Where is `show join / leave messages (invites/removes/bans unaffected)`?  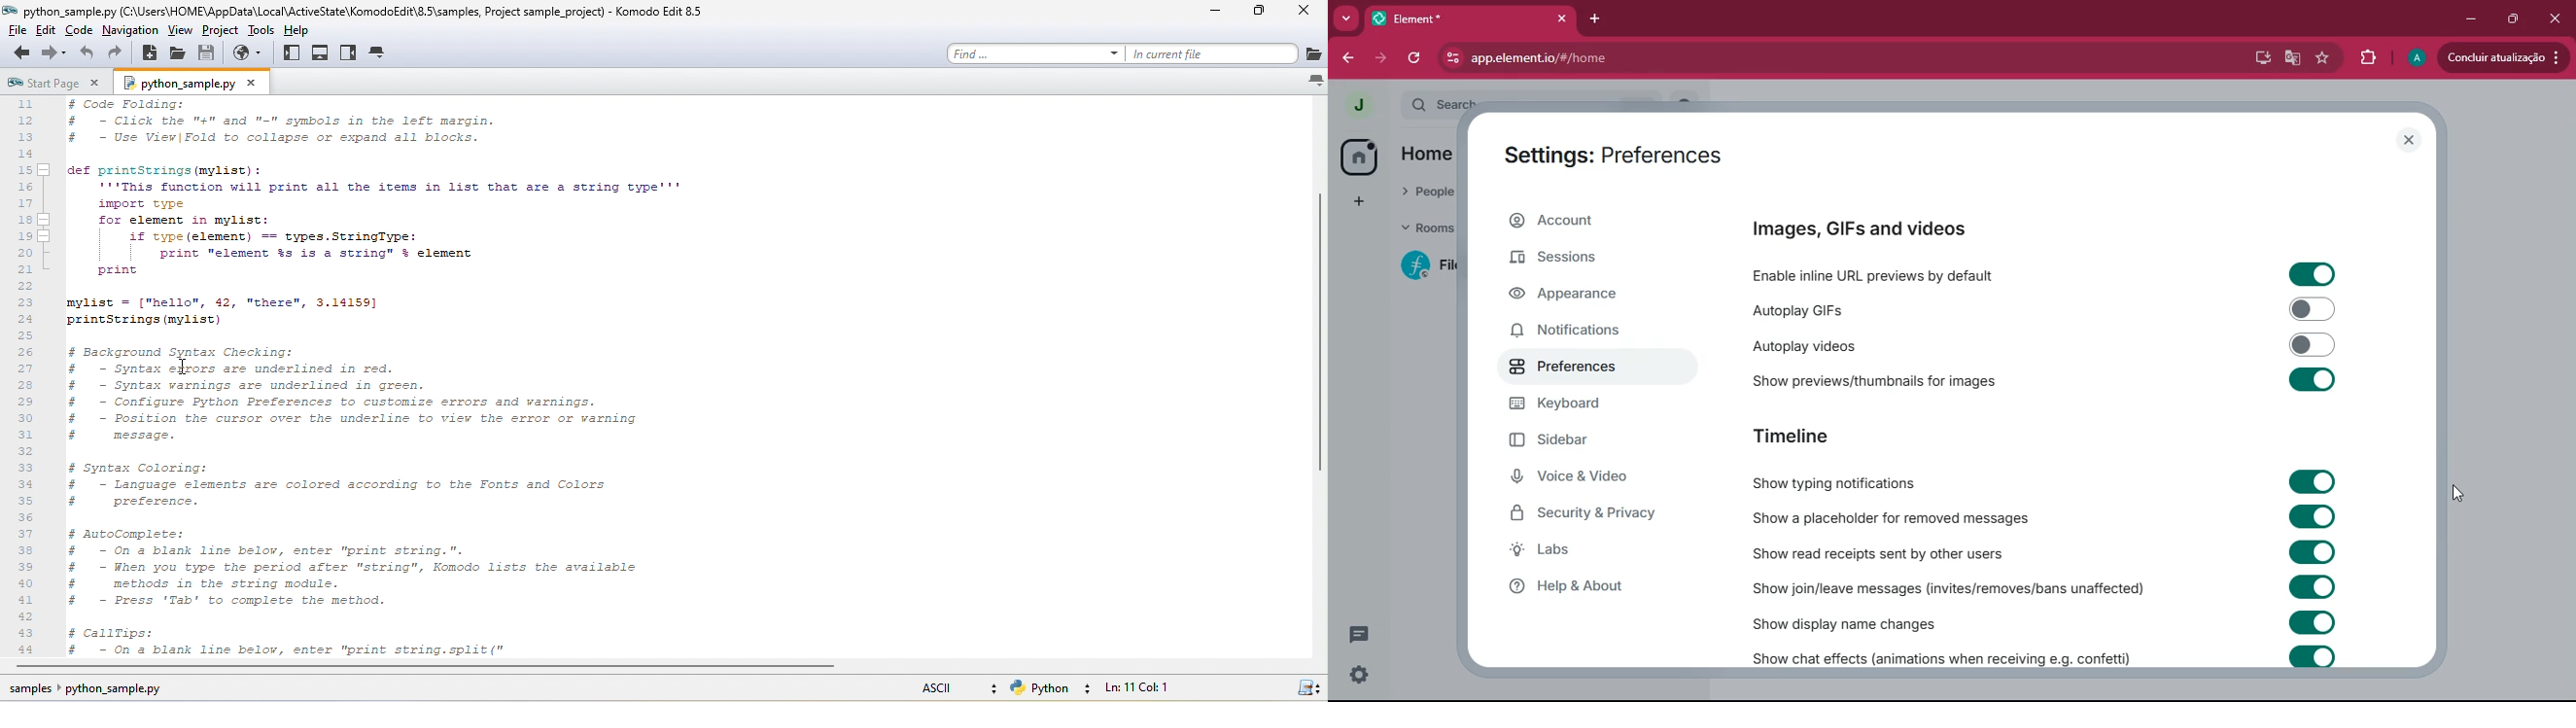
show join / leave messages (invites/removes/bans unaffected) is located at coordinates (1946, 588).